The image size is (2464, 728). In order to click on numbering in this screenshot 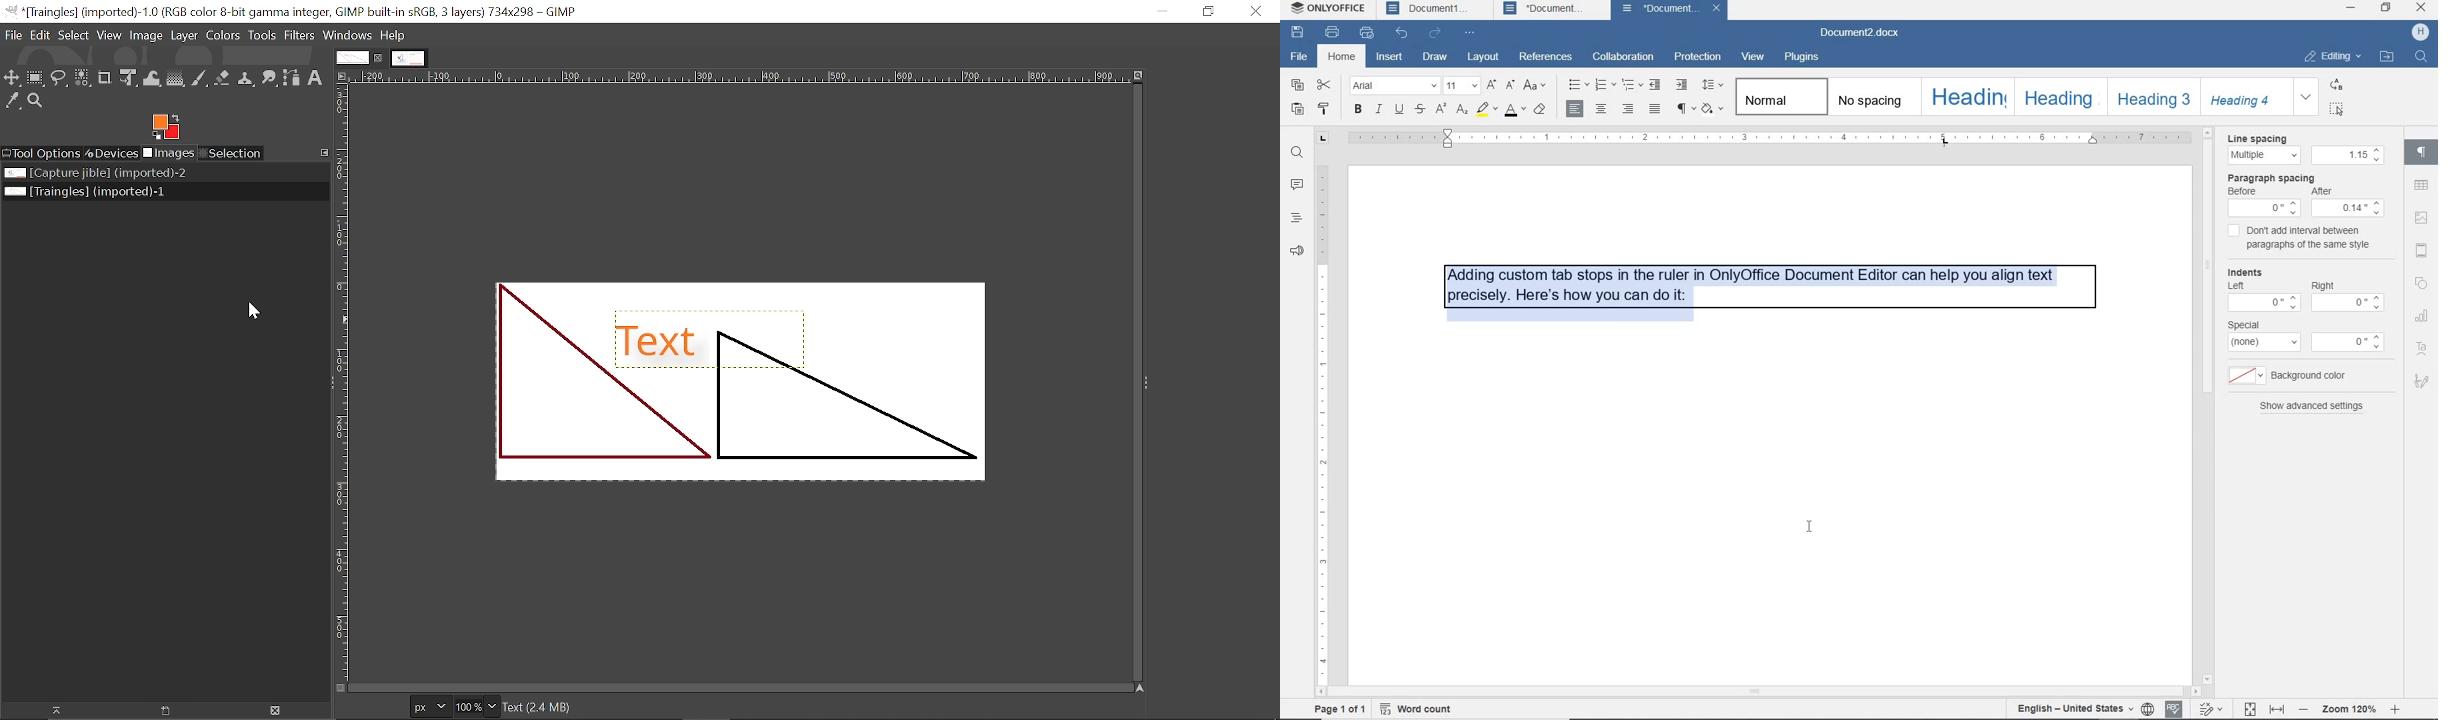, I will do `click(1603, 86)`.